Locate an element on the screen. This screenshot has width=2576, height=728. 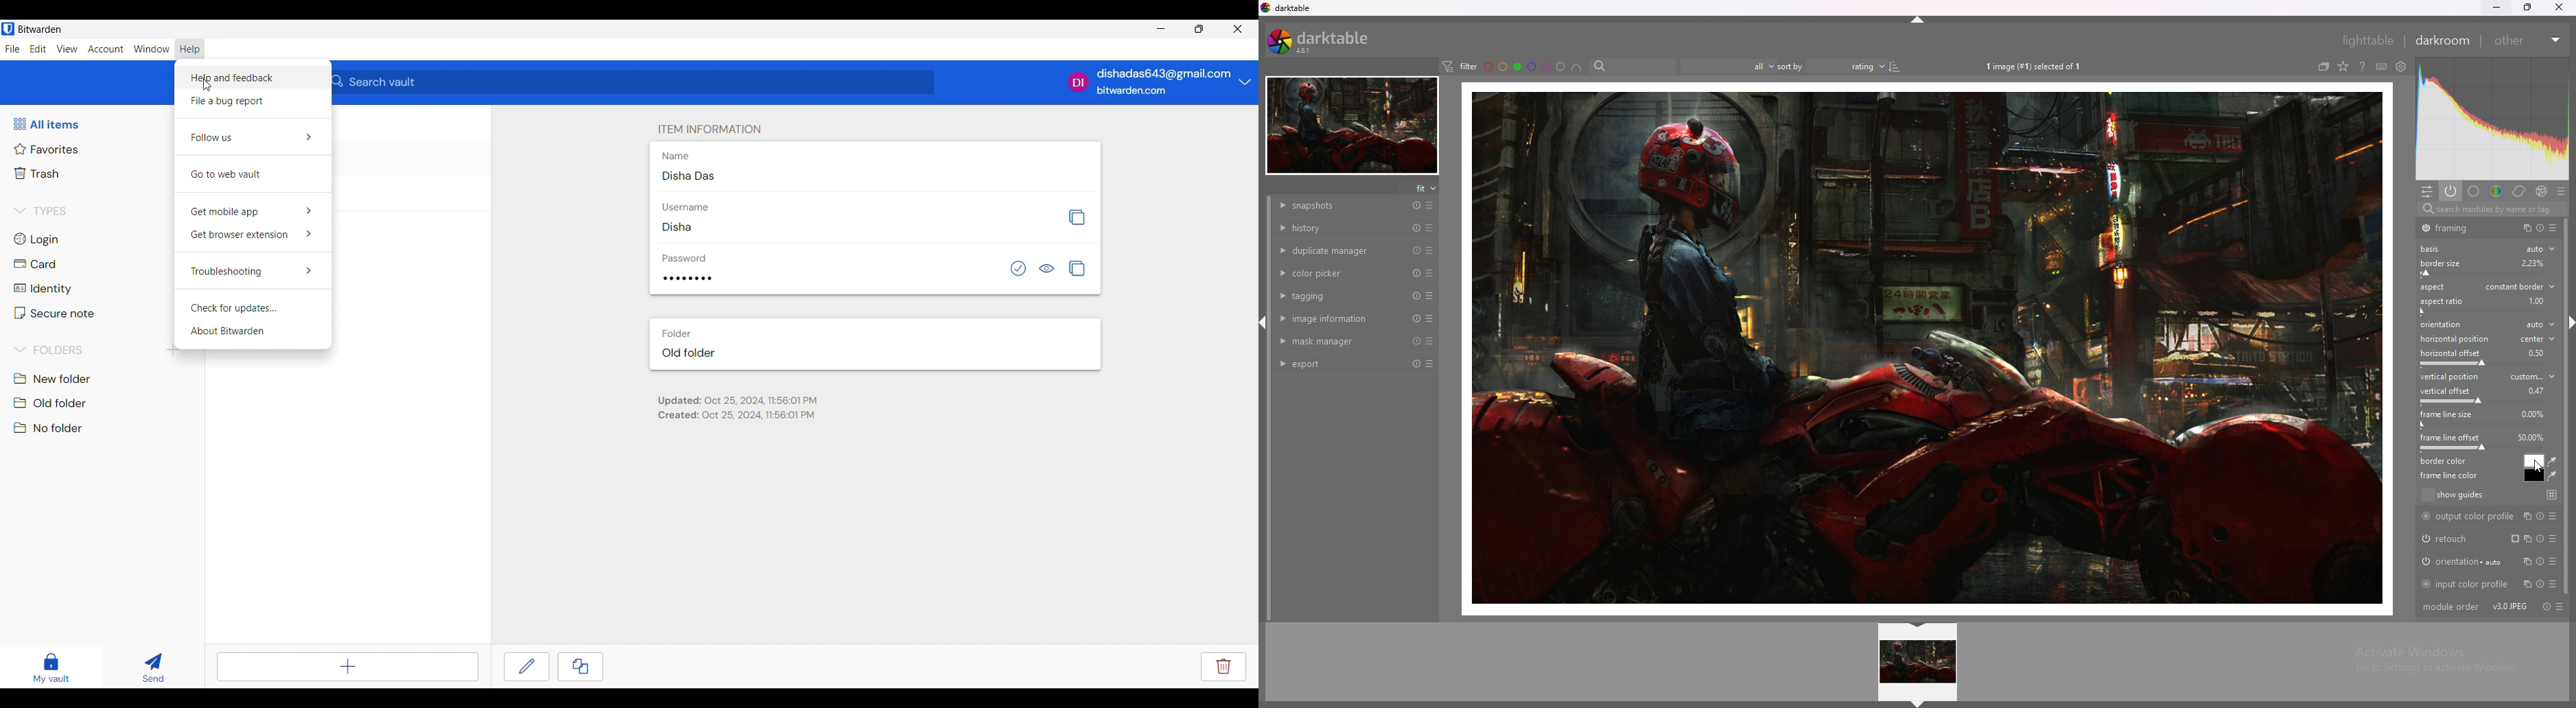
photo heatmap is located at coordinates (2493, 118).